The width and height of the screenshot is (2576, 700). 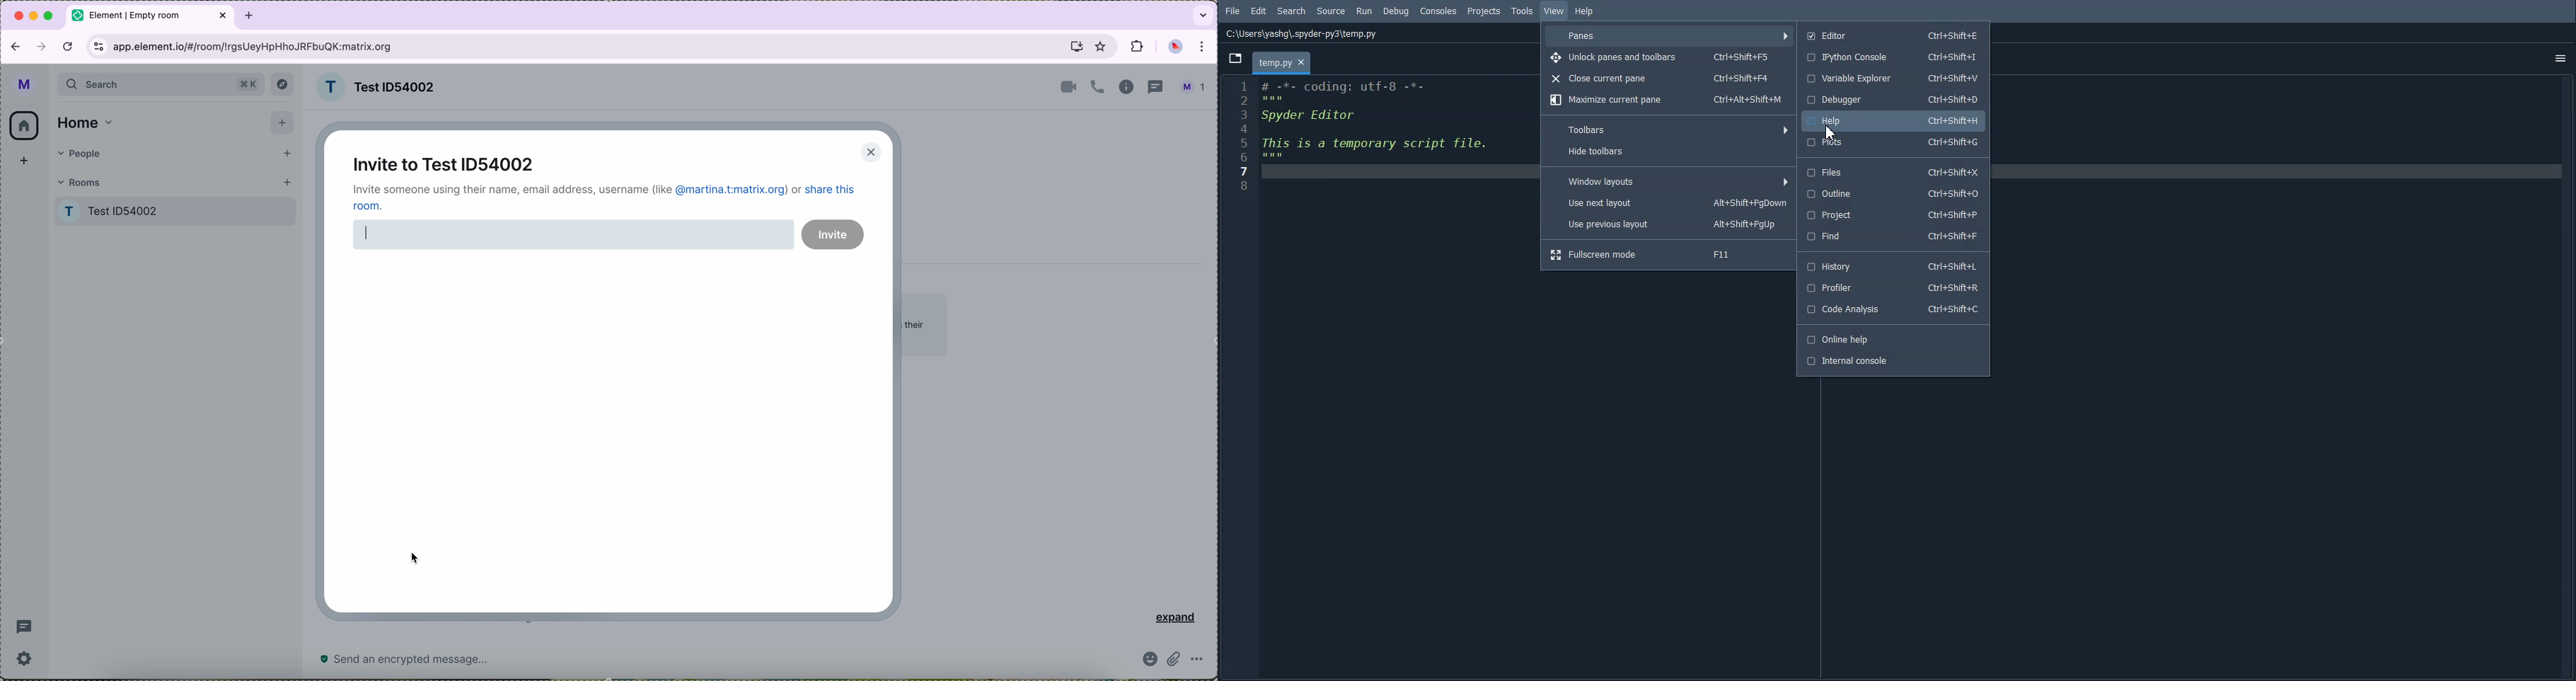 What do you see at coordinates (177, 210) in the screenshot?
I see `Test room` at bounding box center [177, 210].